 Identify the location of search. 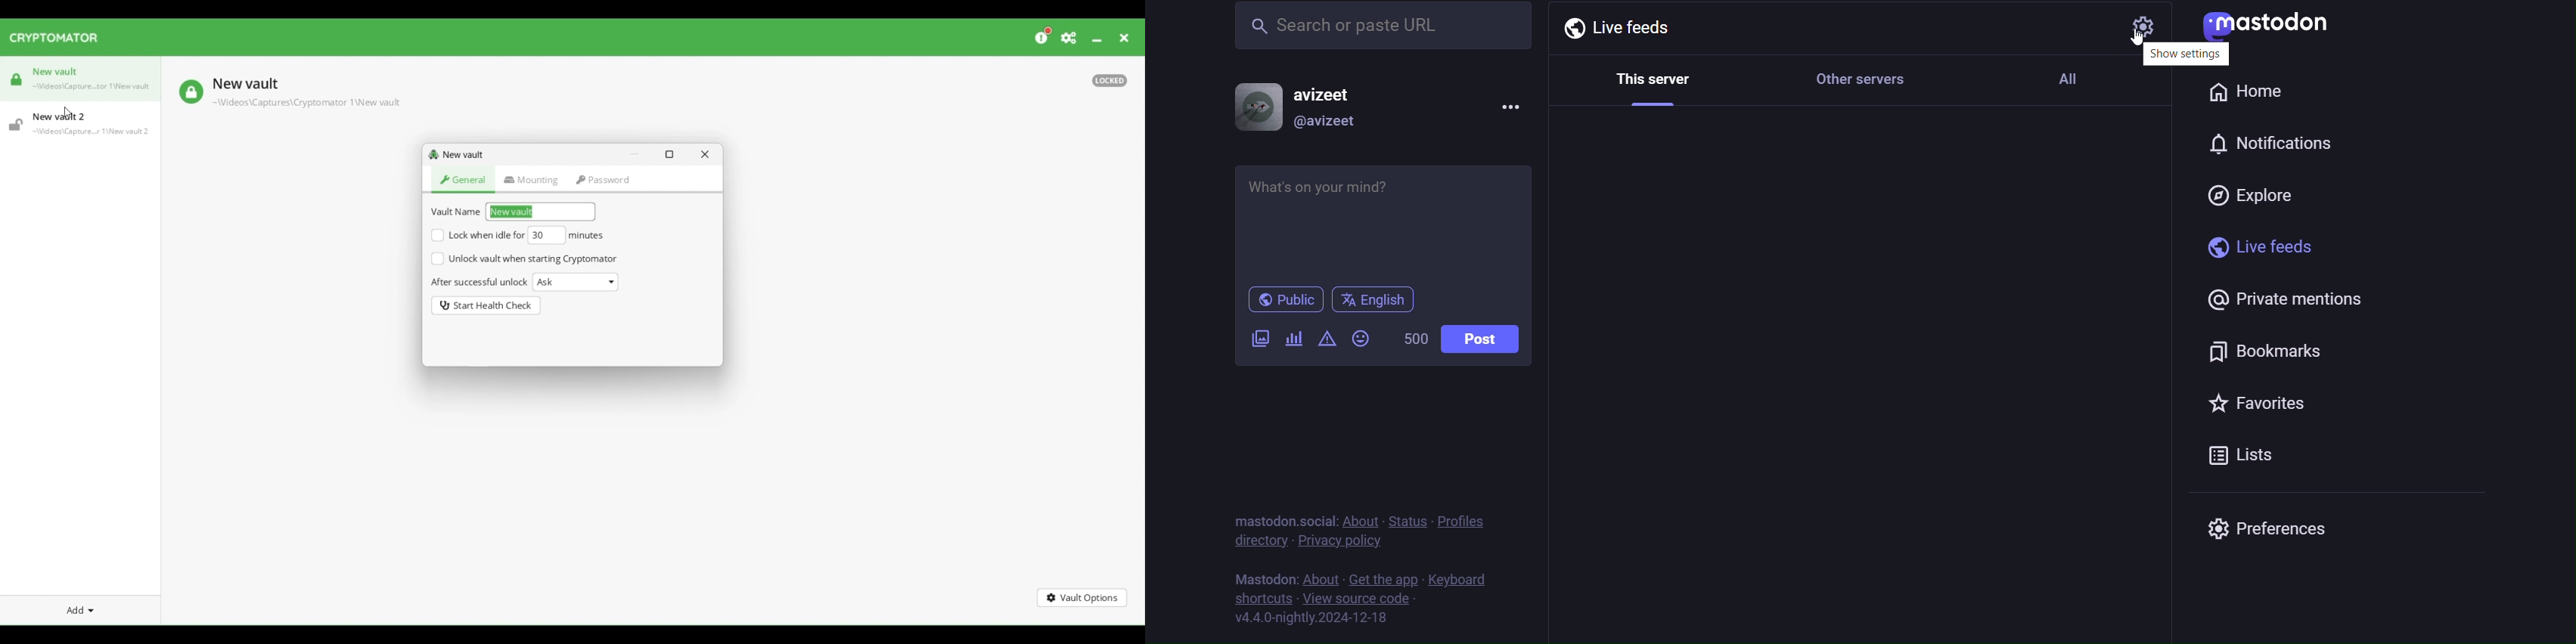
(1378, 30).